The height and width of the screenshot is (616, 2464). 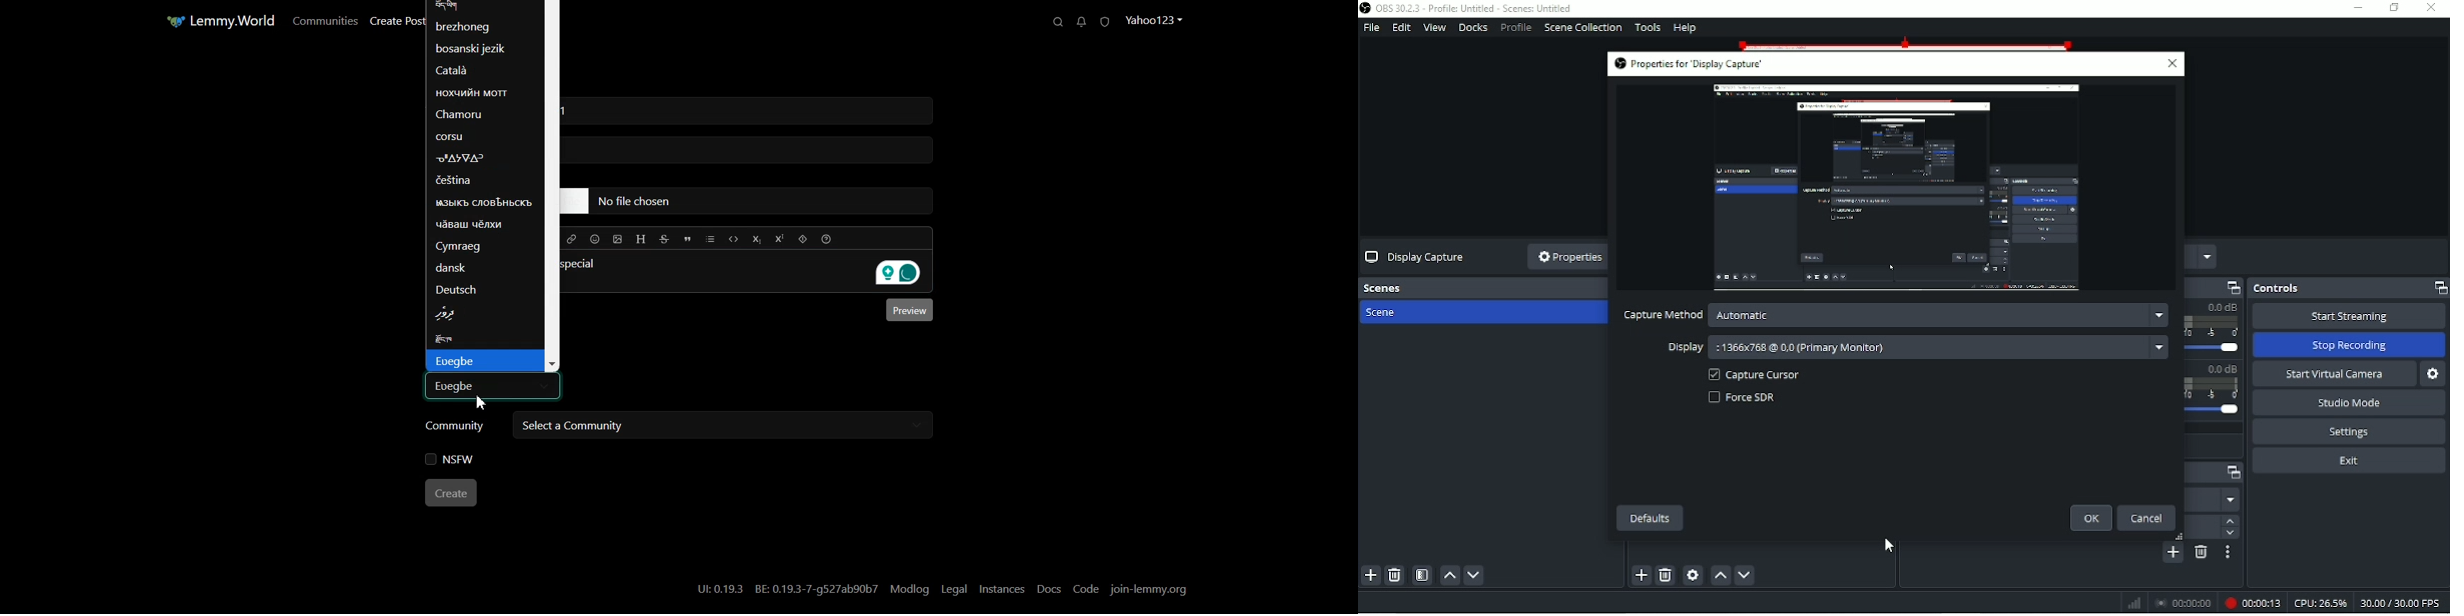 What do you see at coordinates (1685, 347) in the screenshot?
I see `Display` at bounding box center [1685, 347].